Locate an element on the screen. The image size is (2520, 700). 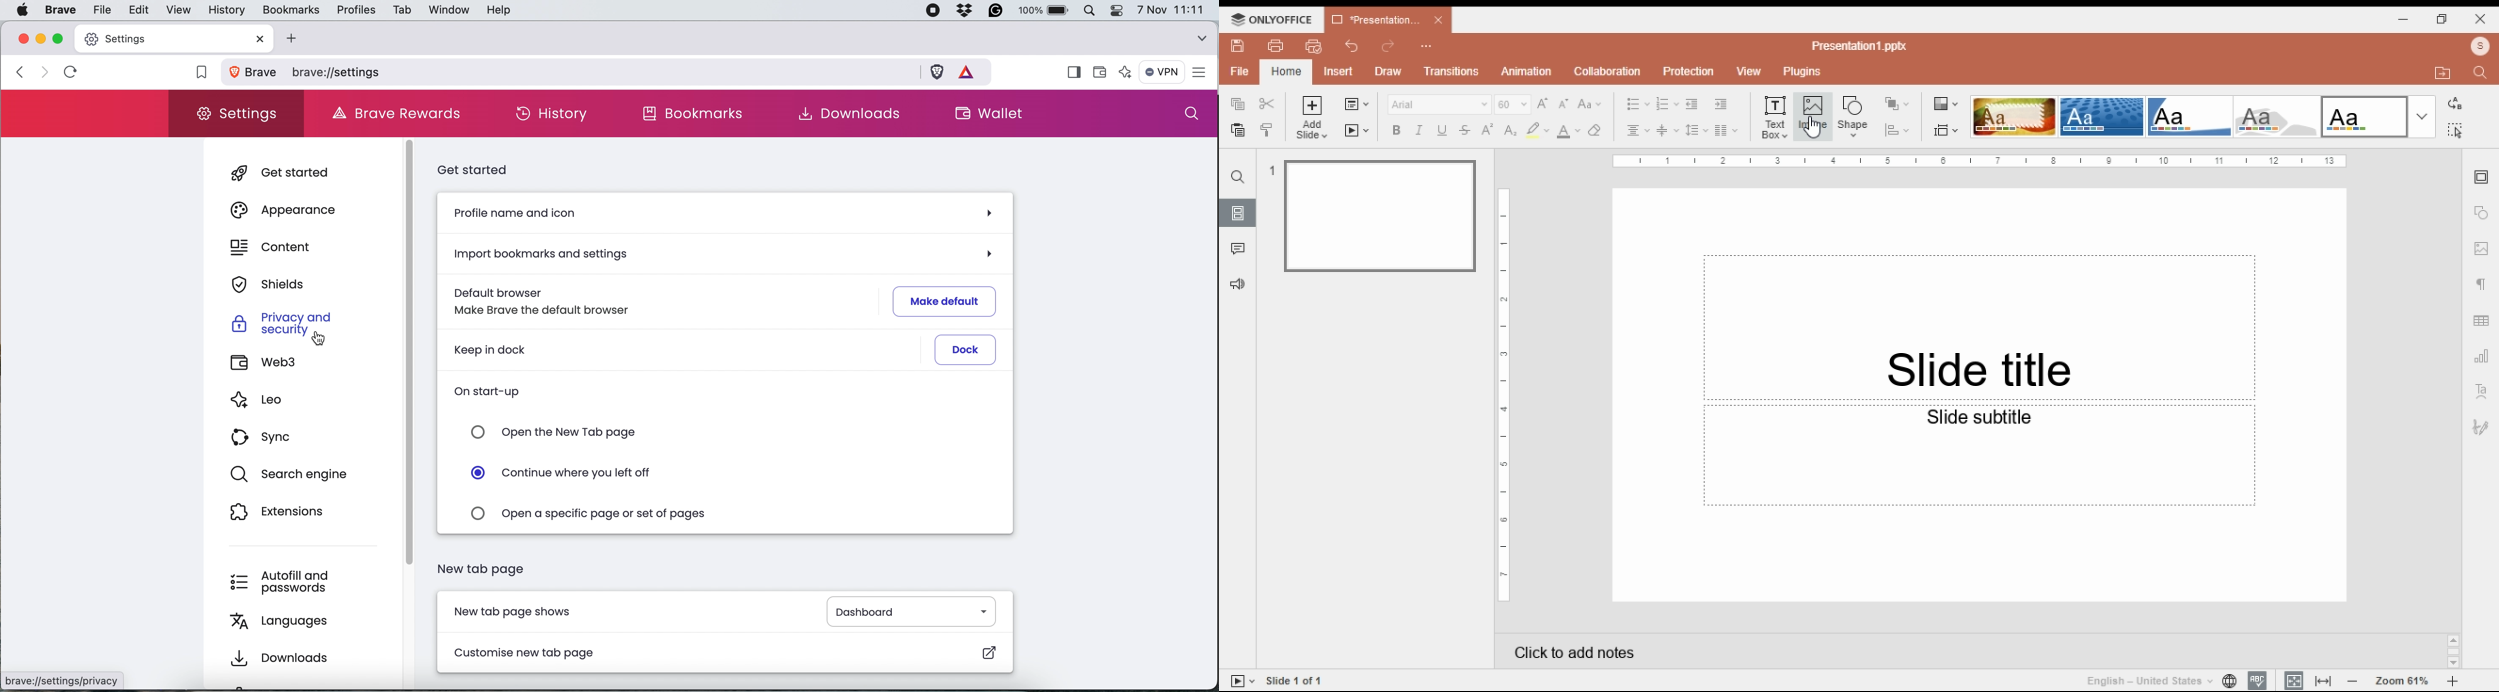
vertical alignment is located at coordinates (1667, 131).